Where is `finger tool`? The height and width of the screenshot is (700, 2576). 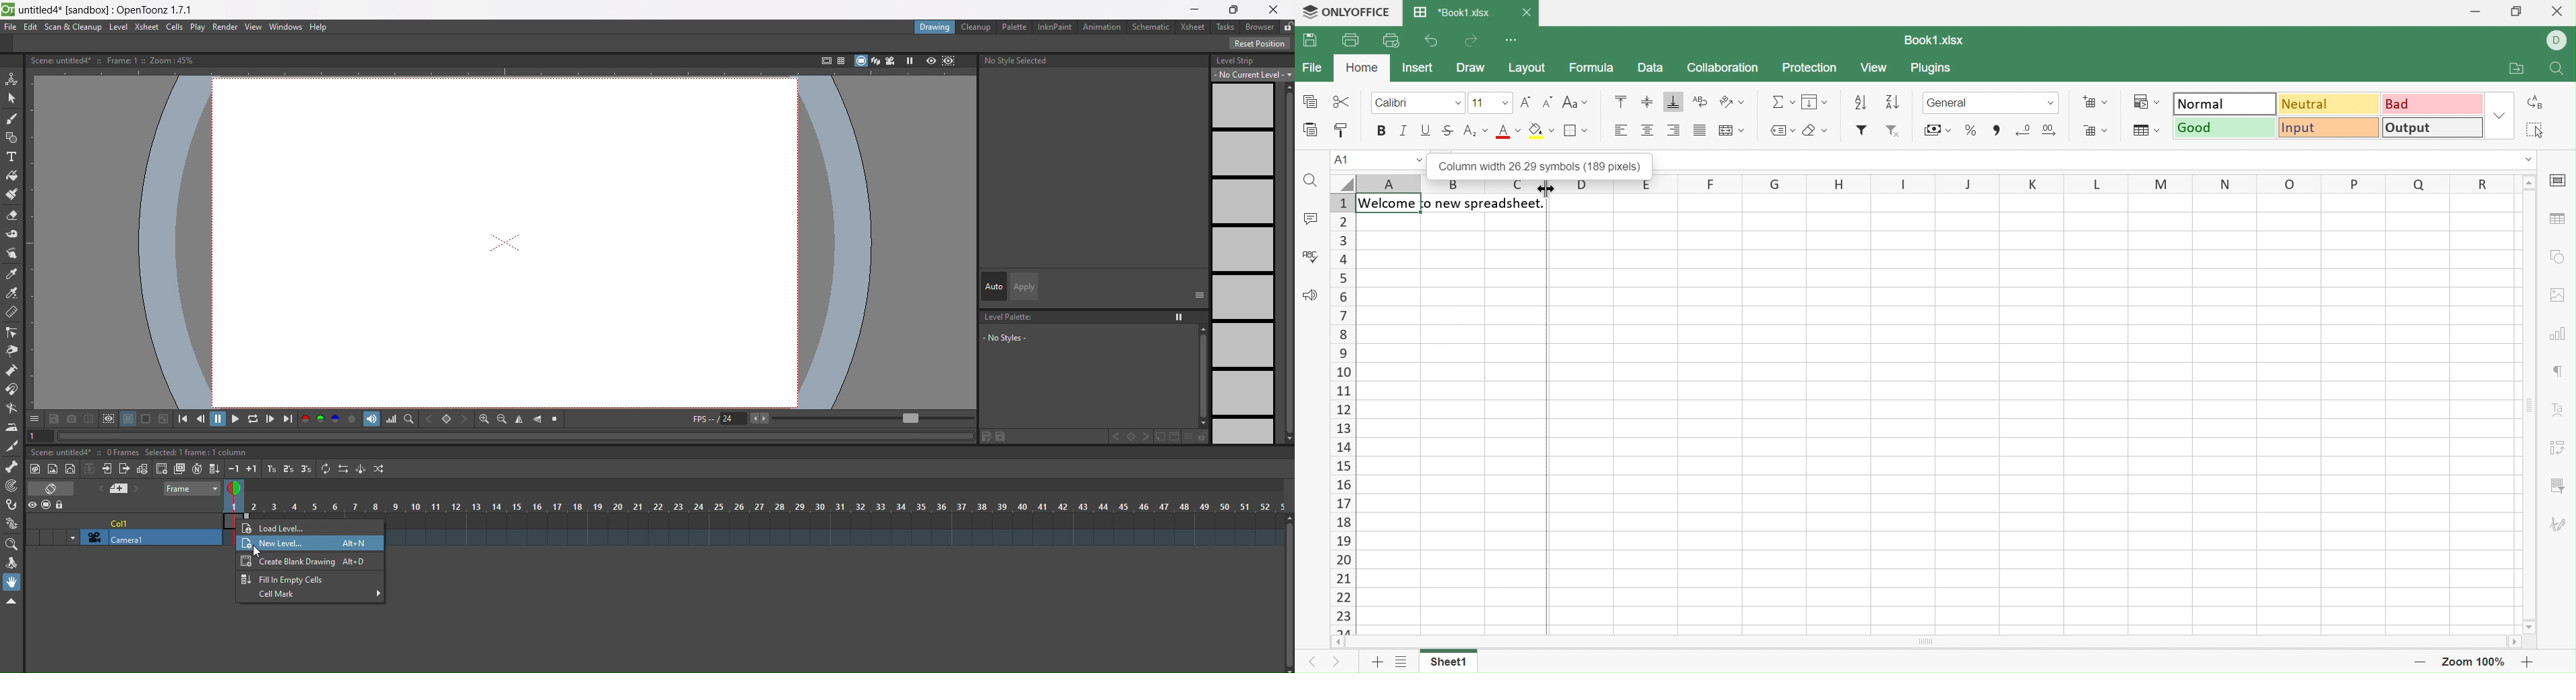 finger tool is located at coordinates (11, 254).